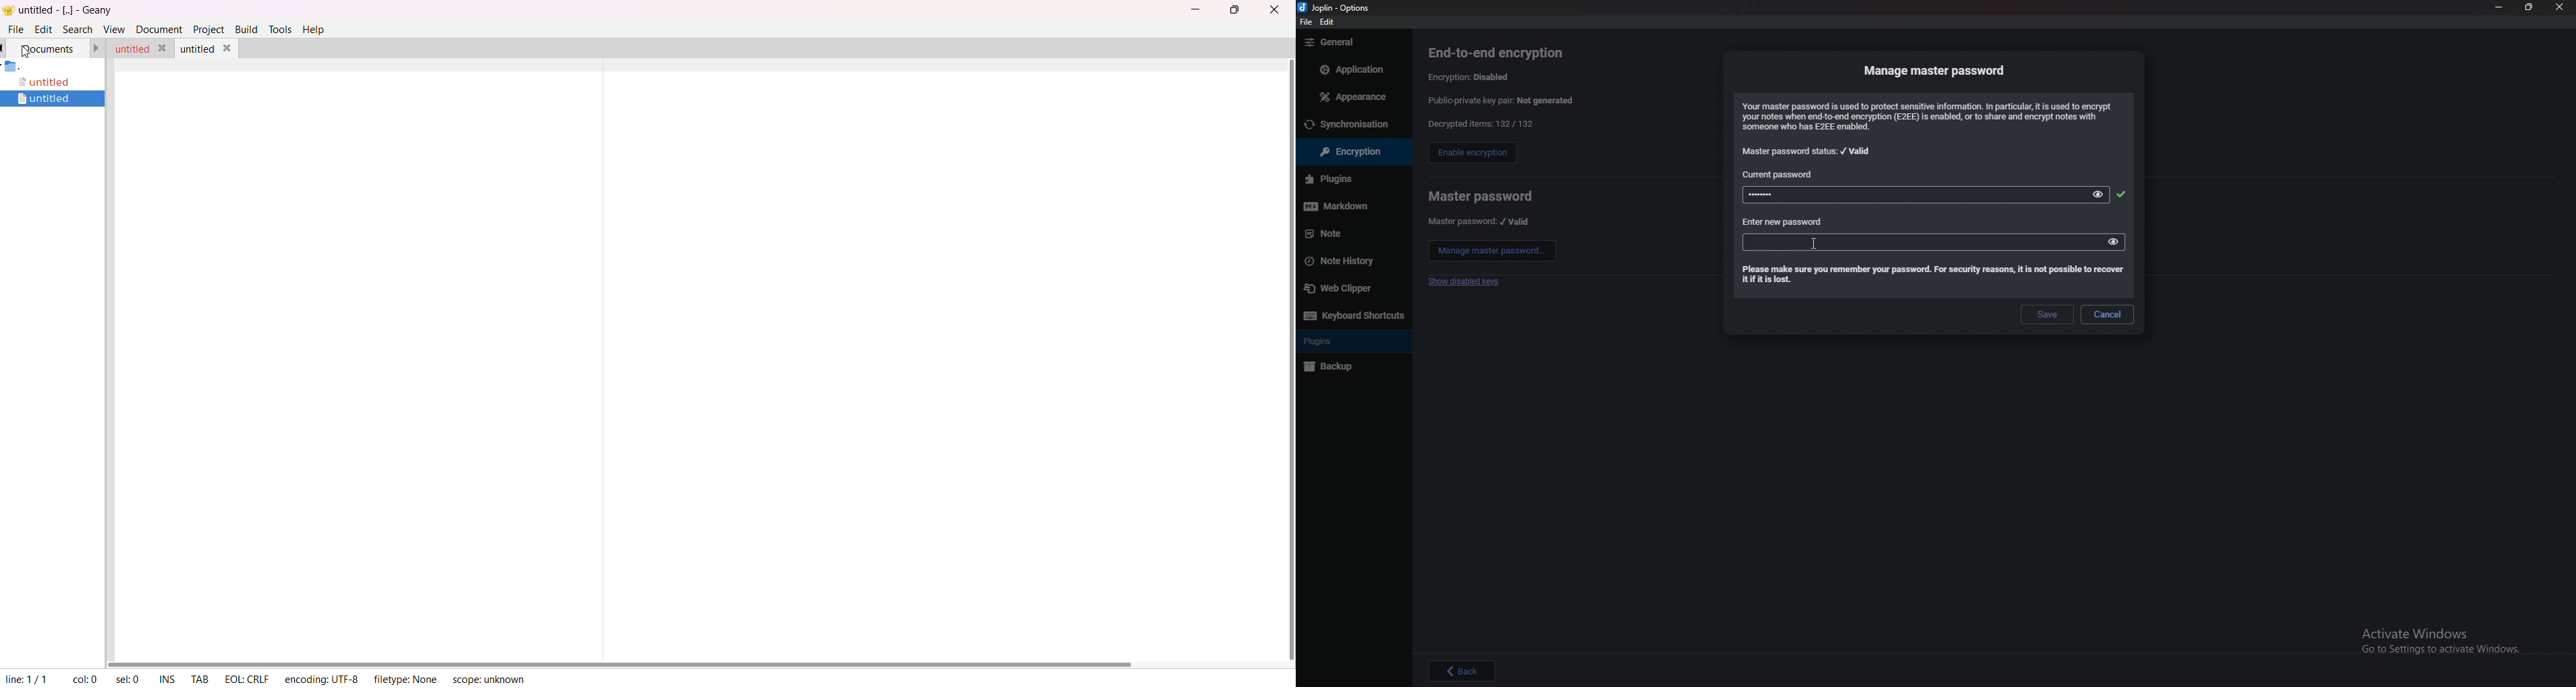 The height and width of the screenshot is (700, 2576). I want to click on cancel, so click(2108, 314).